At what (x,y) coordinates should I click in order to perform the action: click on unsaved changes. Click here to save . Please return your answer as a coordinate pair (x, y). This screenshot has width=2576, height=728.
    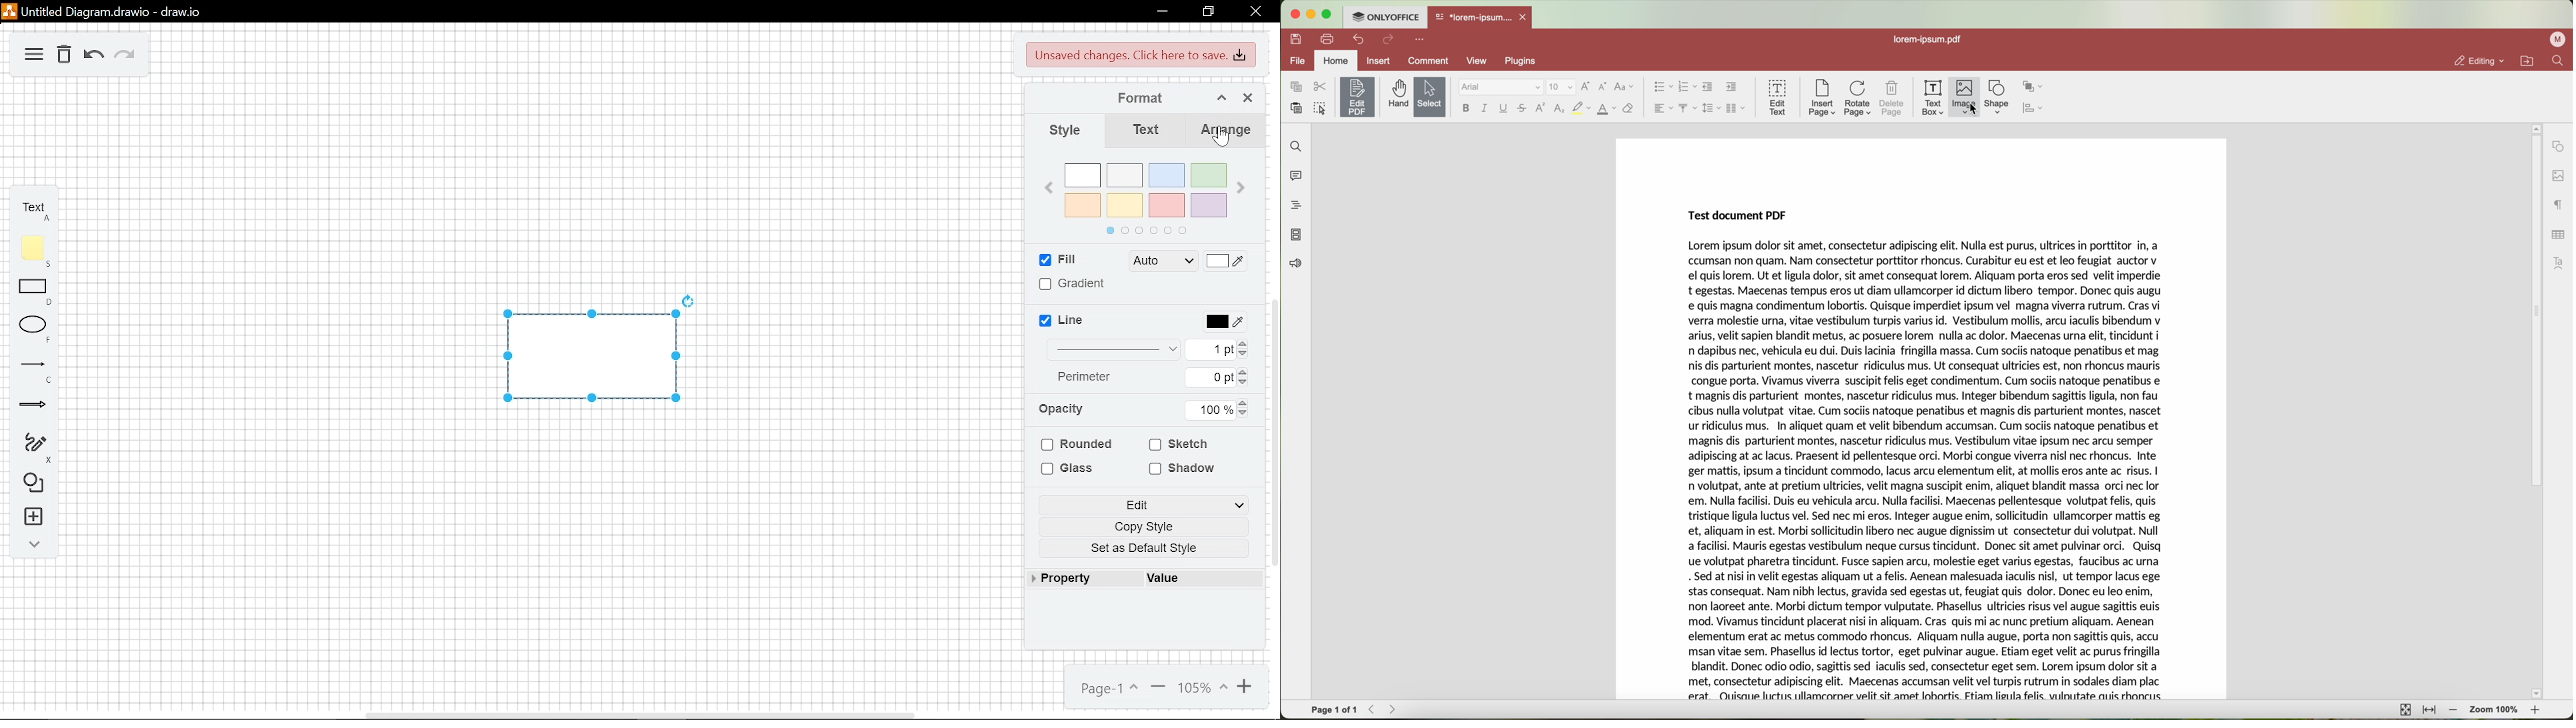
    Looking at the image, I should click on (1138, 56).